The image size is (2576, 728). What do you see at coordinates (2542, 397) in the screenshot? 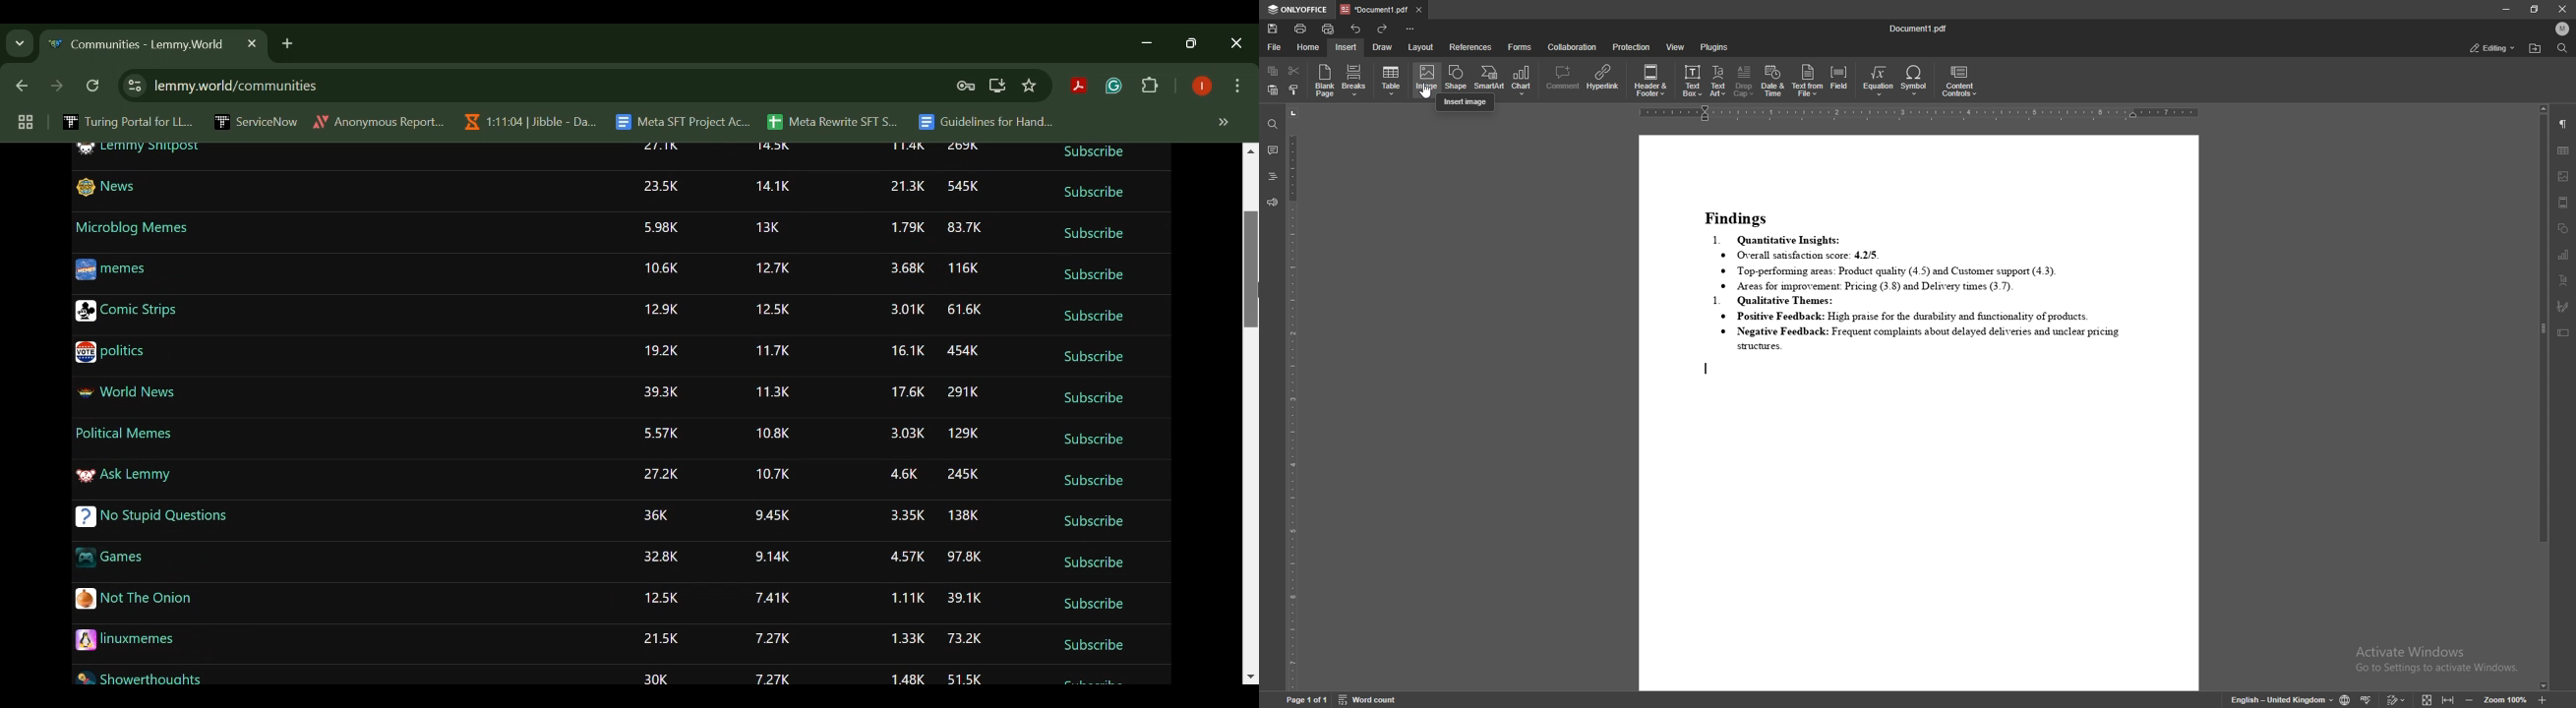
I see `scroll bar` at bounding box center [2542, 397].